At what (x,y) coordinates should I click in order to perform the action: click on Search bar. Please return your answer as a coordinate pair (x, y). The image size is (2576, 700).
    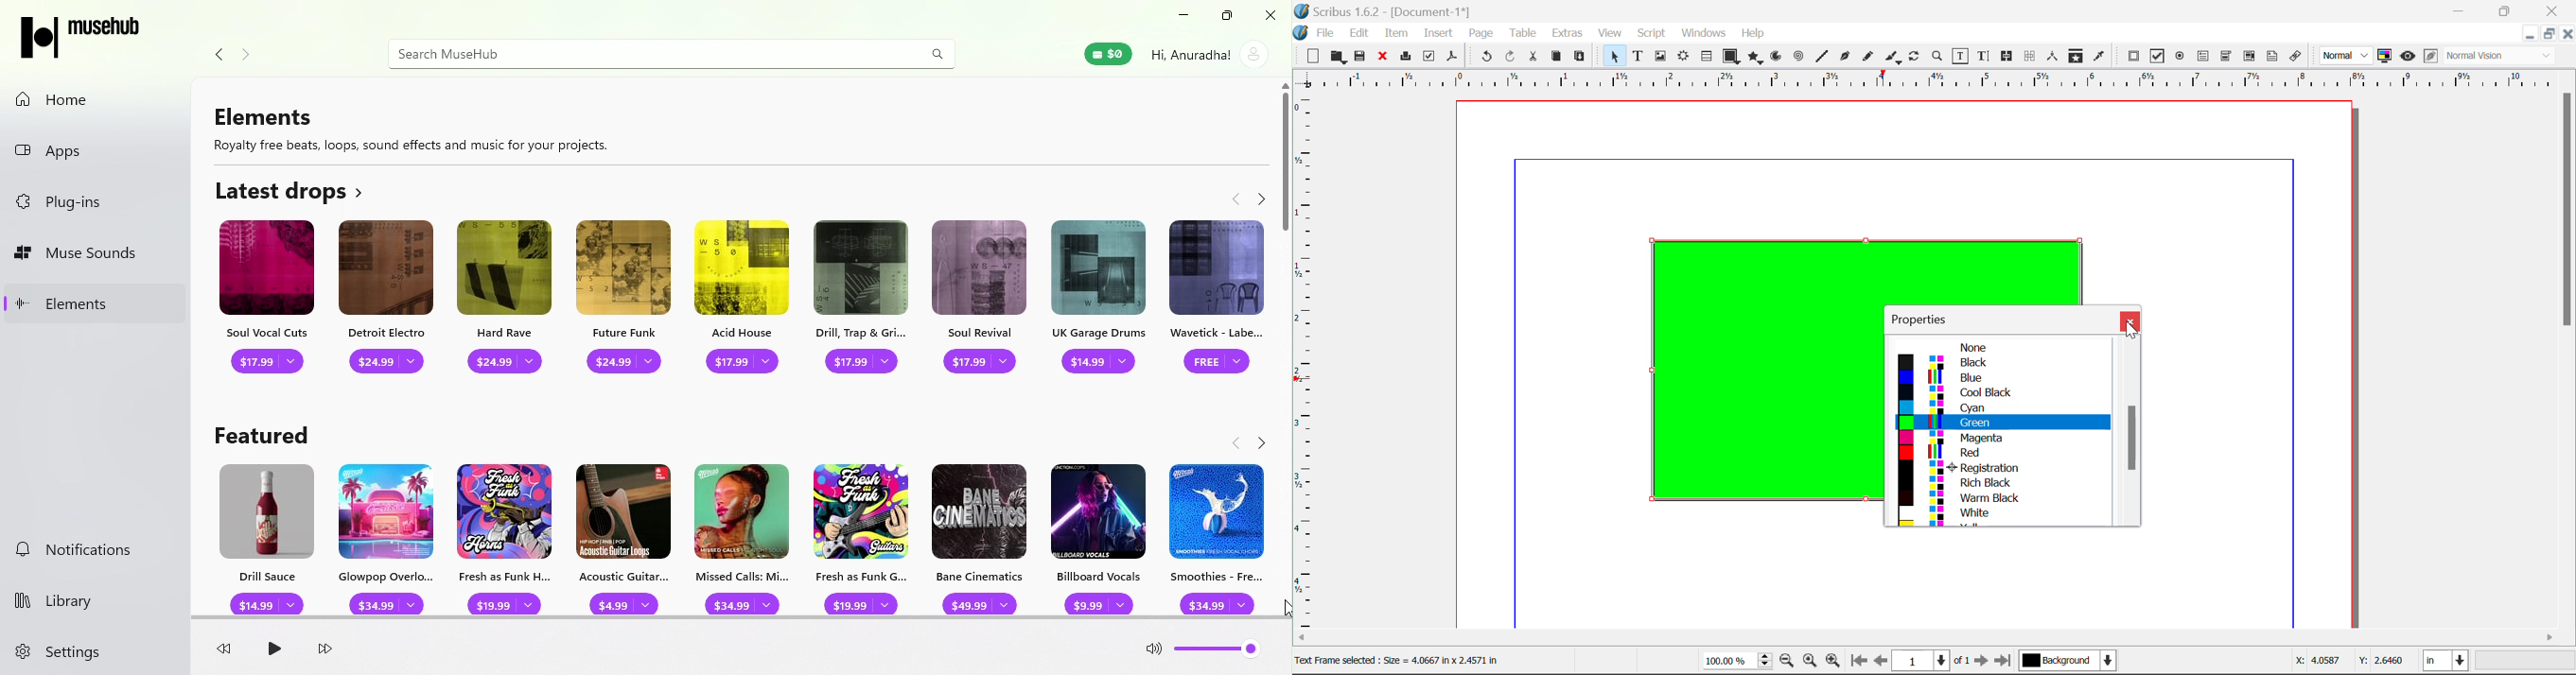
    Looking at the image, I should click on (645, 54).